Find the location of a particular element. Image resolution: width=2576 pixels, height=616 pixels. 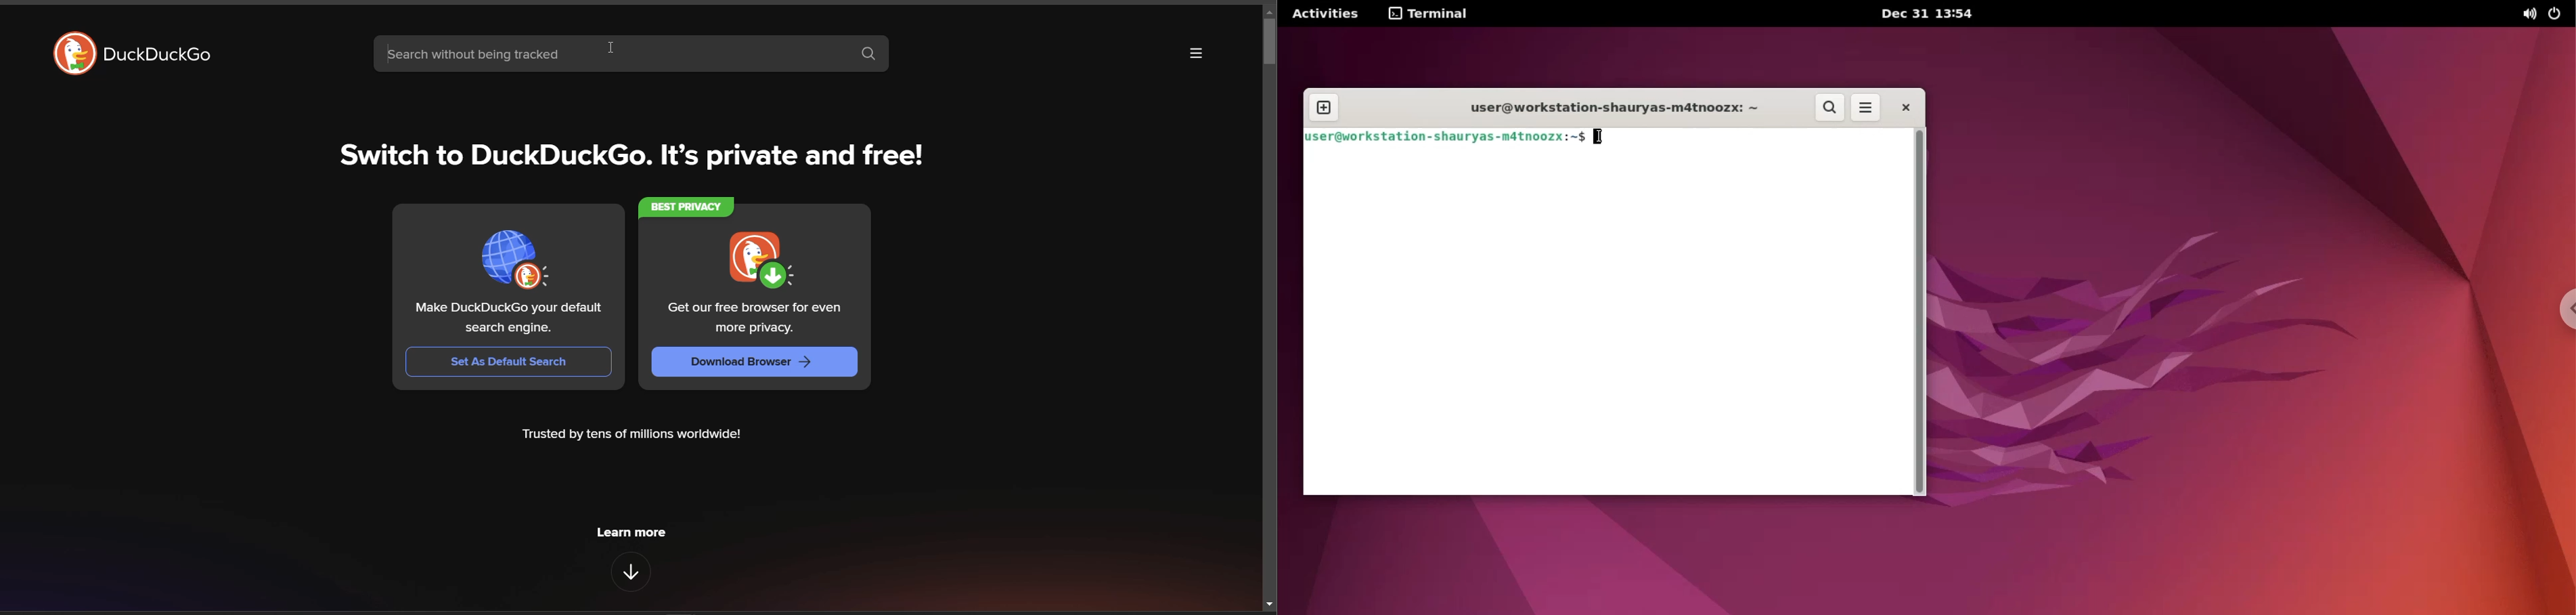

close is located at coordinates (1903, 108).